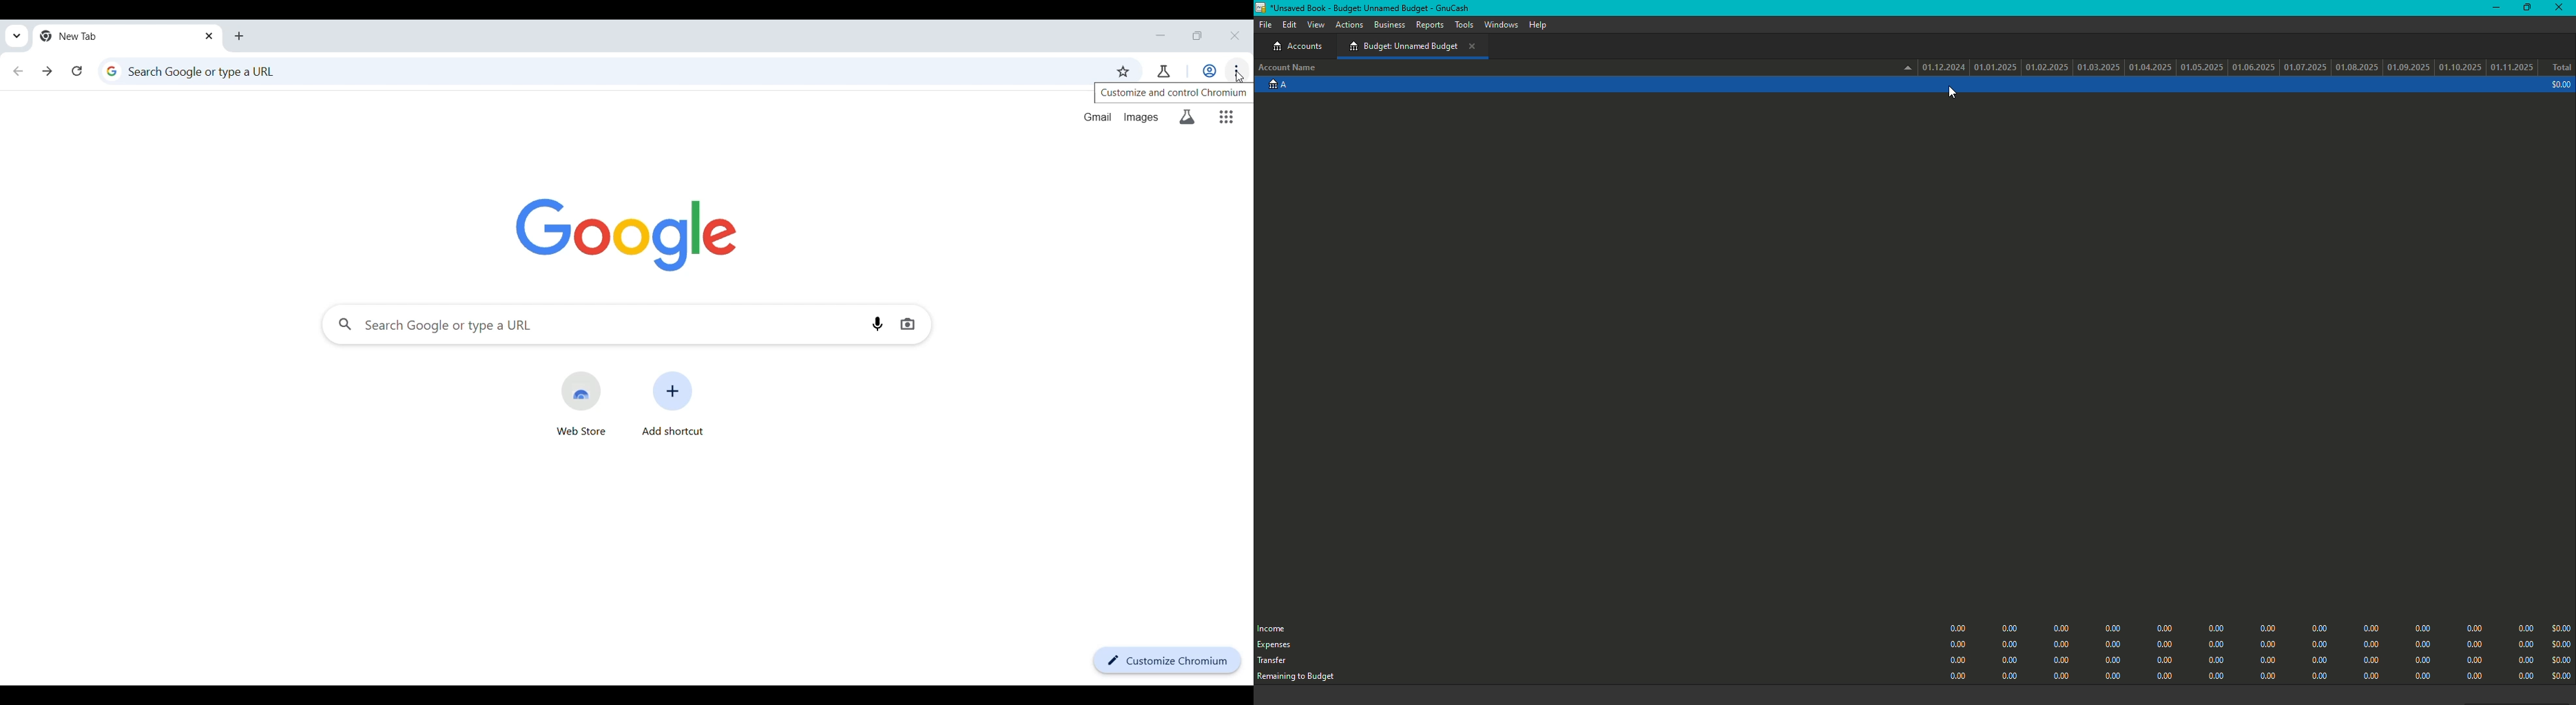 Image resolution: width=2576 pixels, height=728 pixels. I want to click on View, so click(1316, 25).